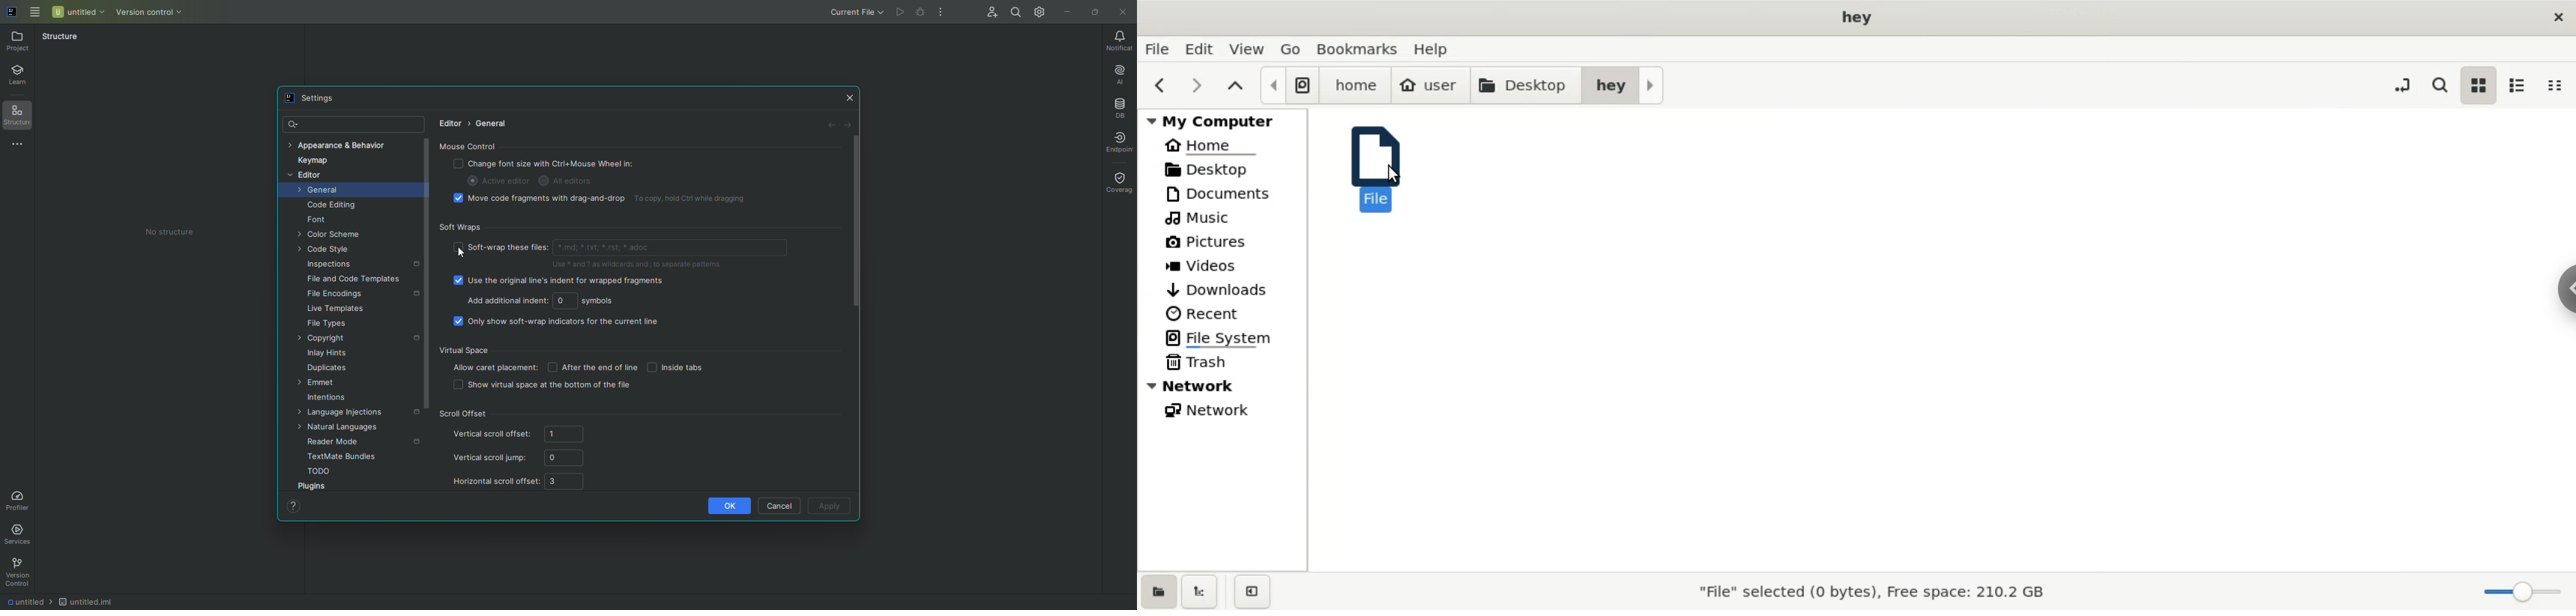 This screenshot has width=2576, height=616. What do you see at coordinates (1223, 289) in the screenshot?
I see `dowbloads` at bounding box center [1223, 289].